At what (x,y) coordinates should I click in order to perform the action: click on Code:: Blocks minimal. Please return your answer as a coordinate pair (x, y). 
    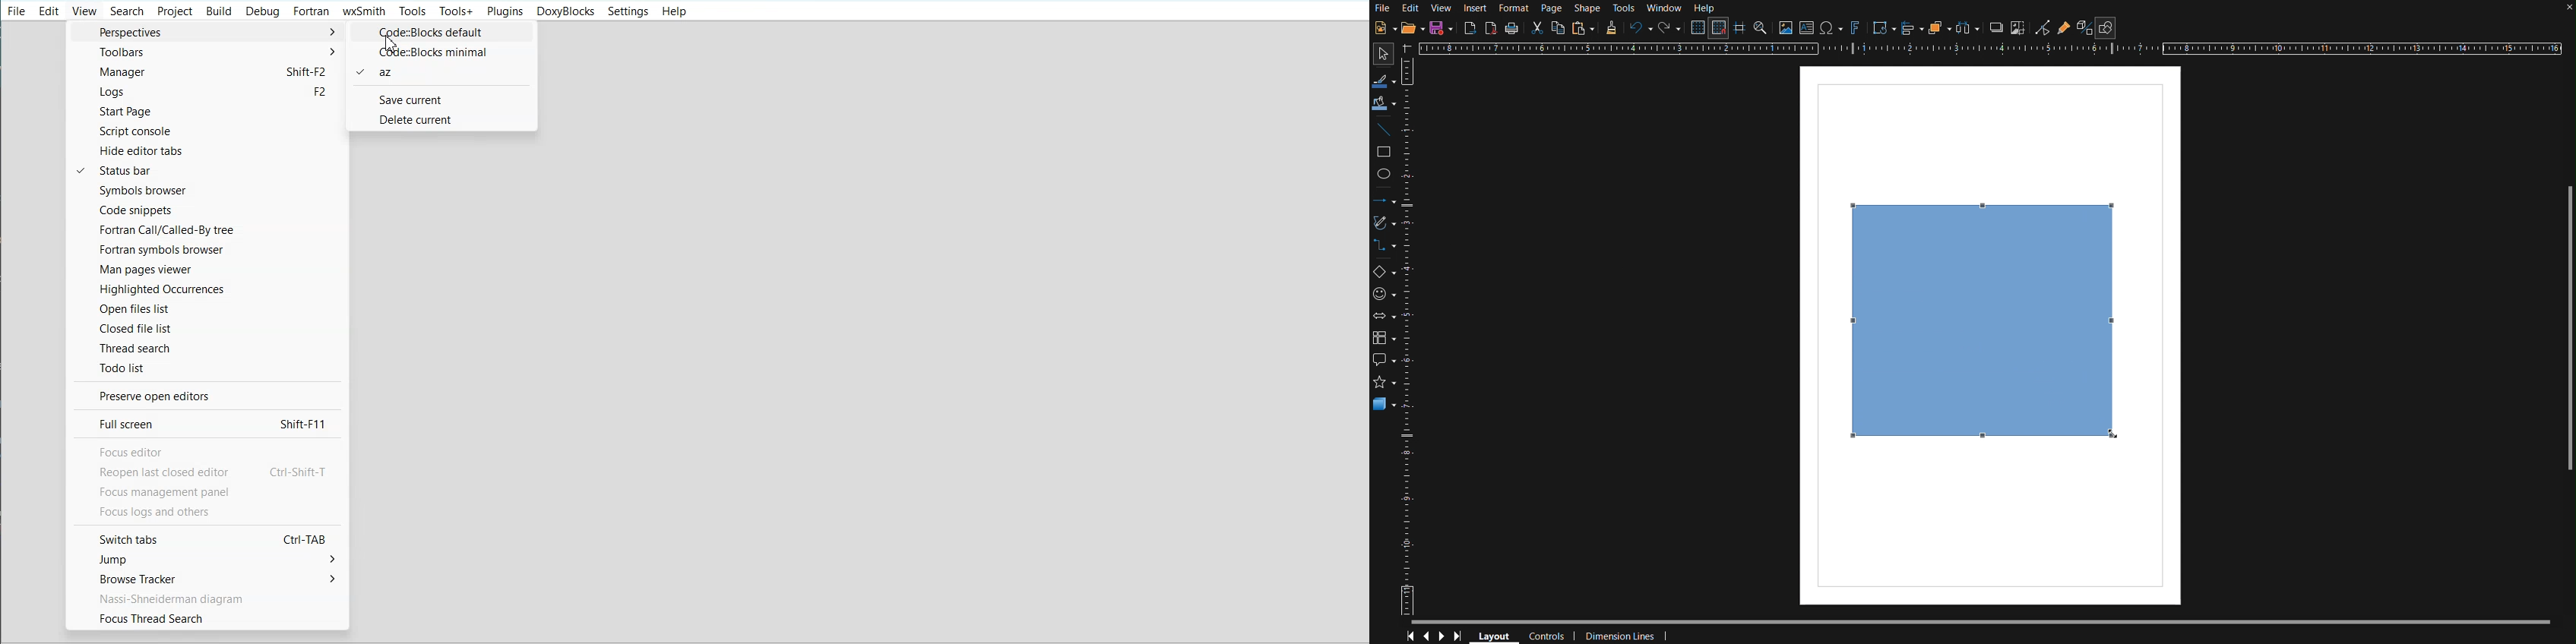
    Looking at the image, I should click on (440, 53).